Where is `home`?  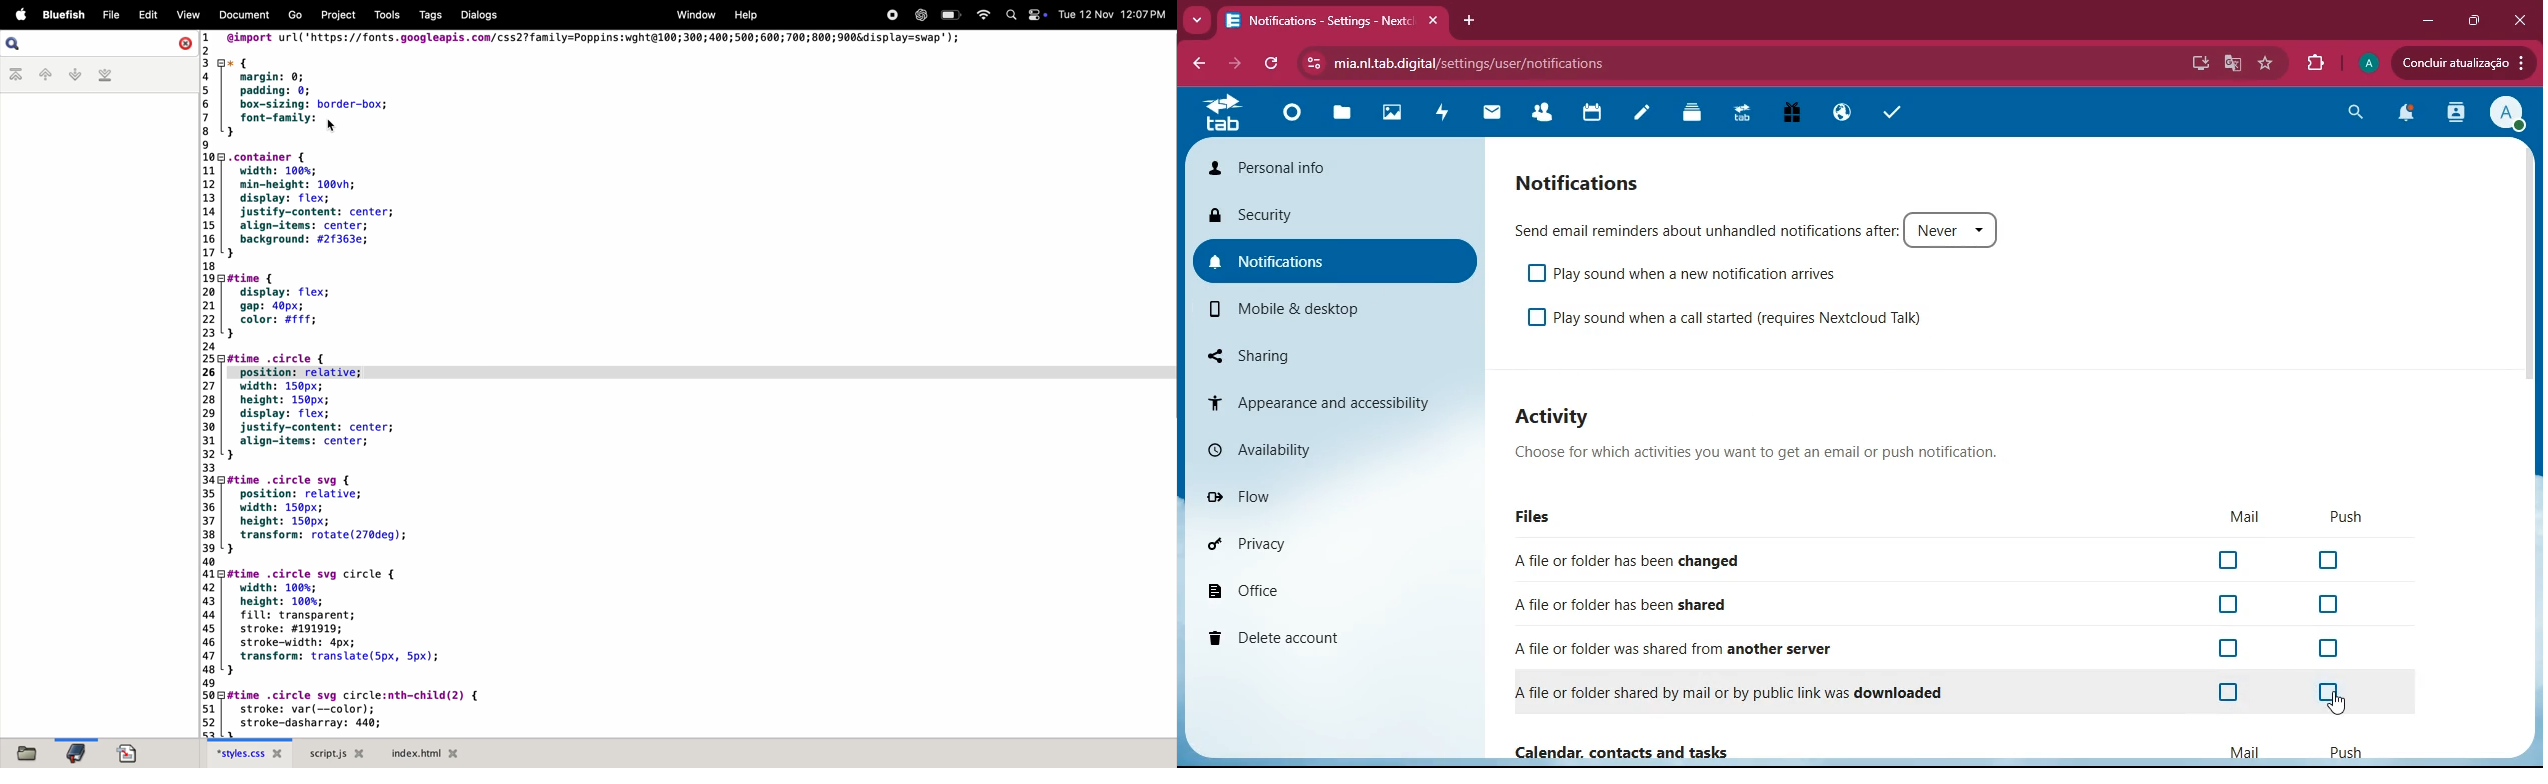
home is located at coordinates (1287, 117).